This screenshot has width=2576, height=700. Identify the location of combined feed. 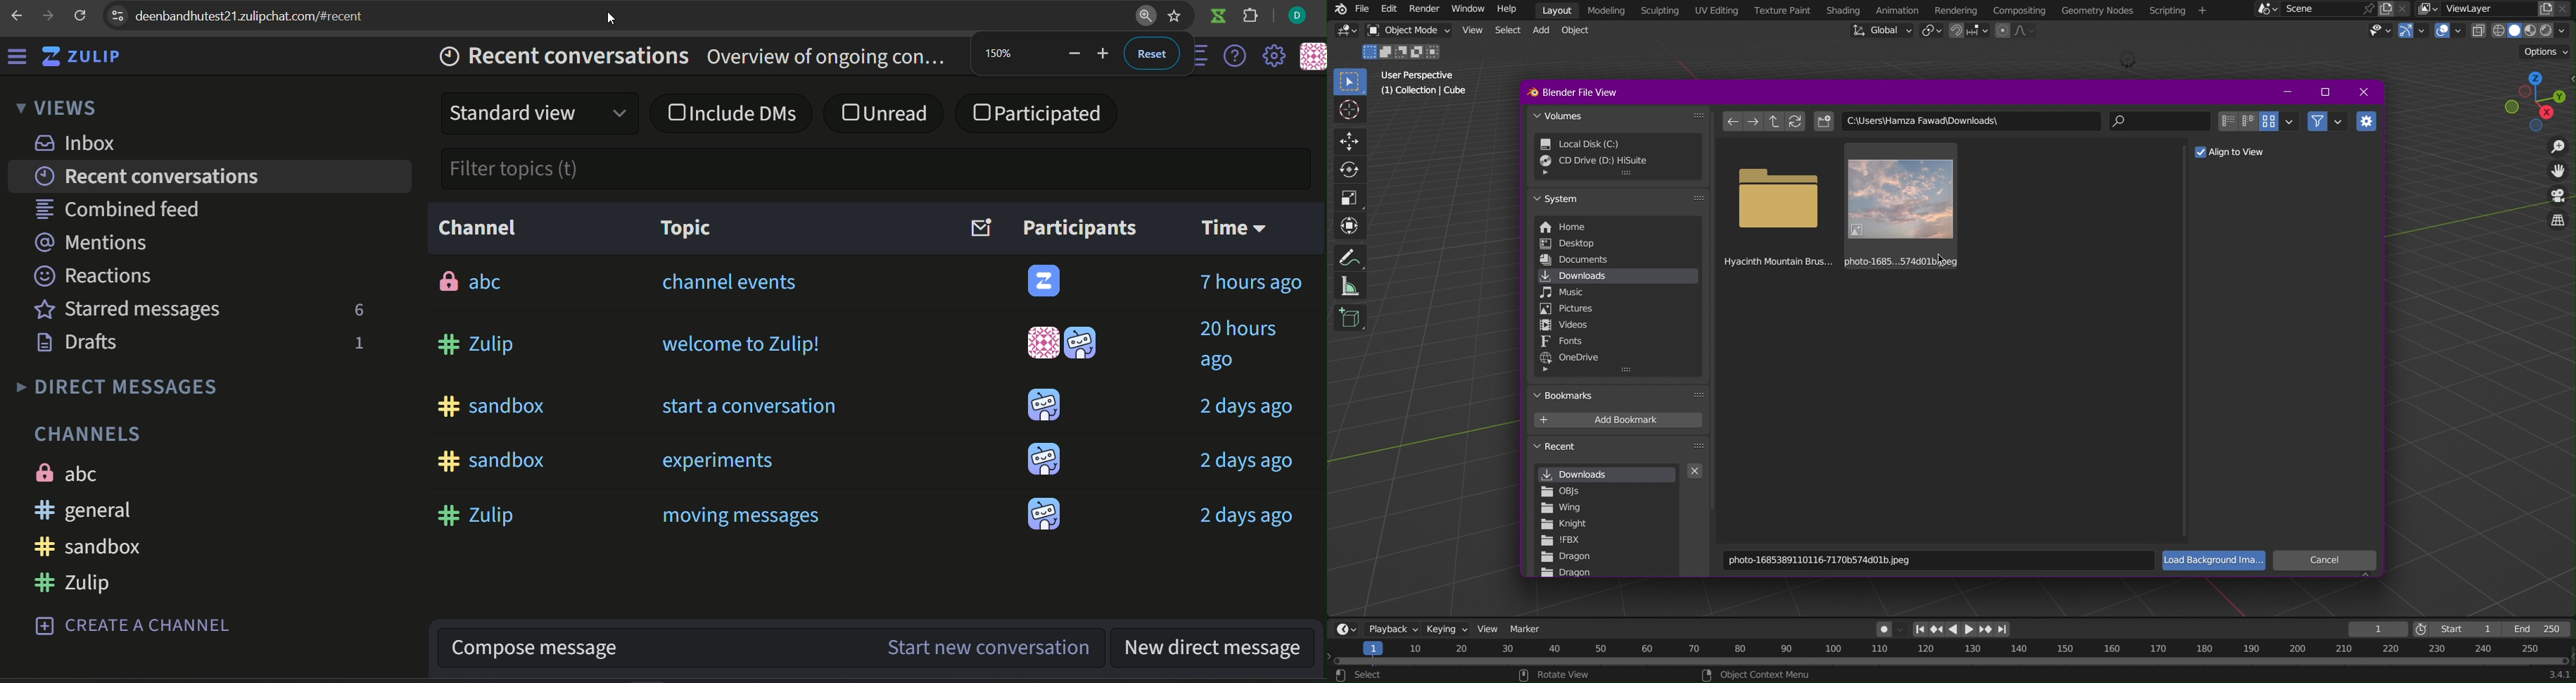
(122, 211).